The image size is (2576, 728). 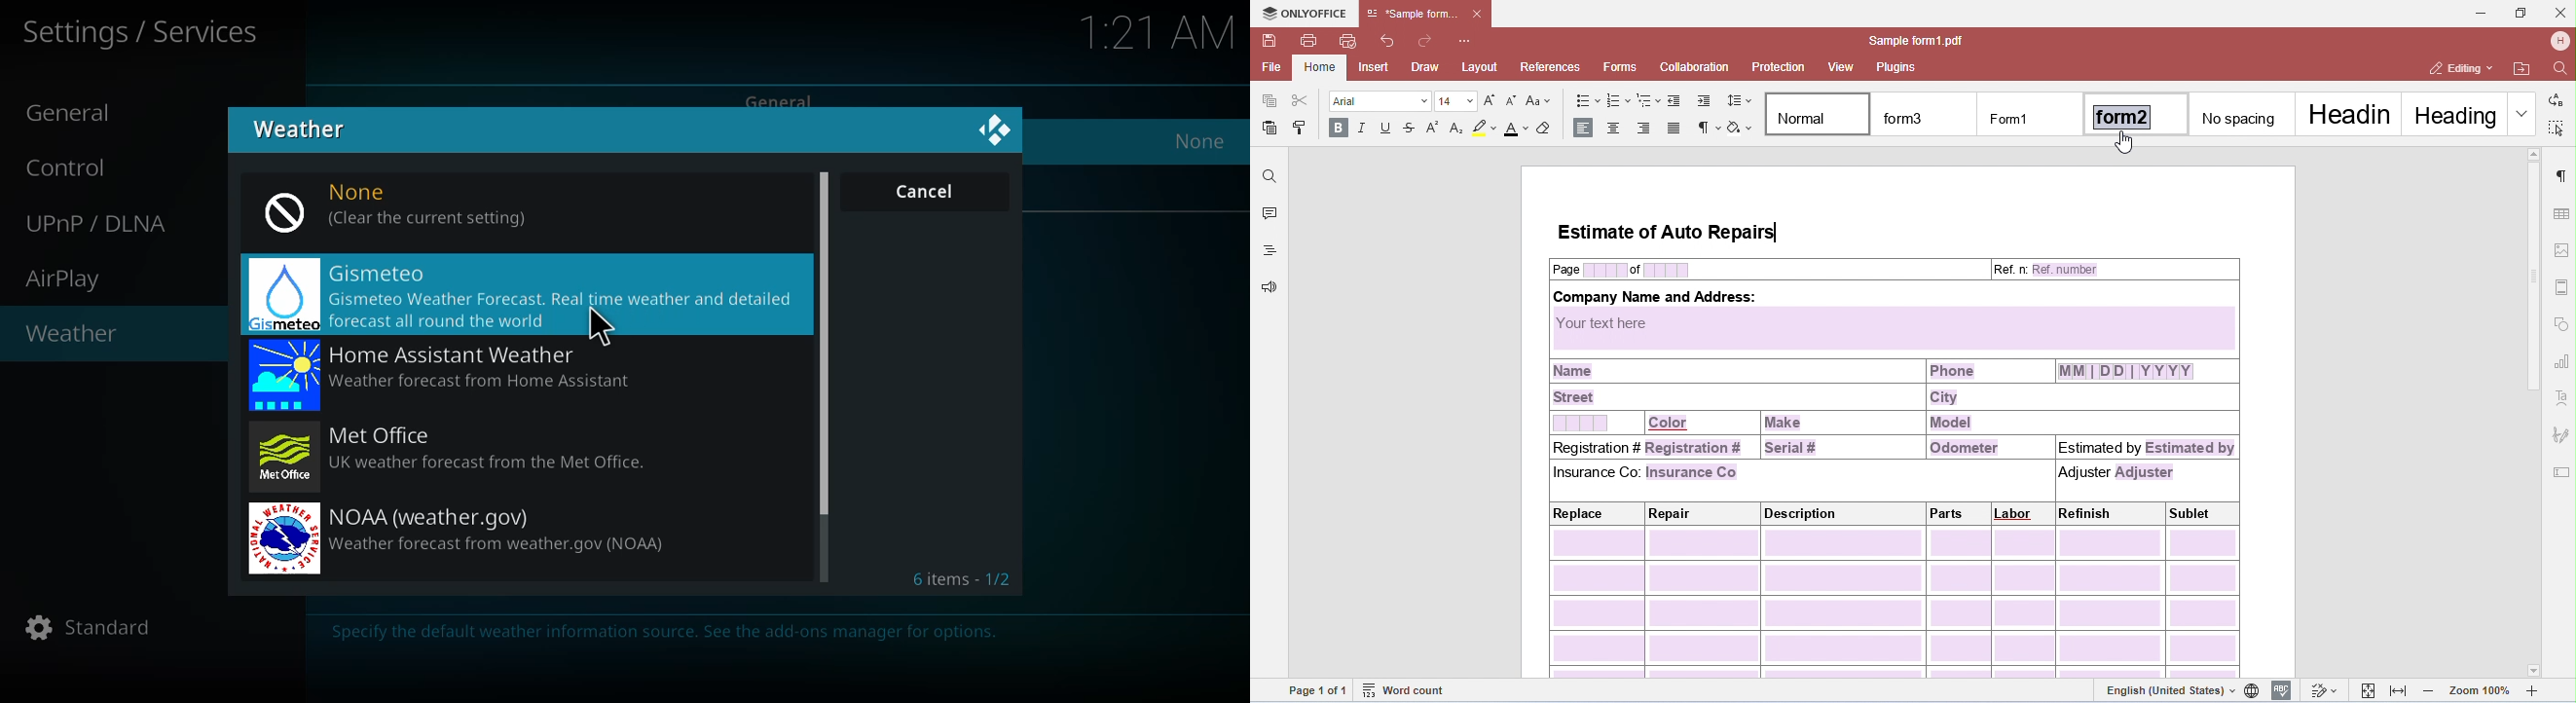 I want to click on home assistant weather, so click(x=467, y=375).